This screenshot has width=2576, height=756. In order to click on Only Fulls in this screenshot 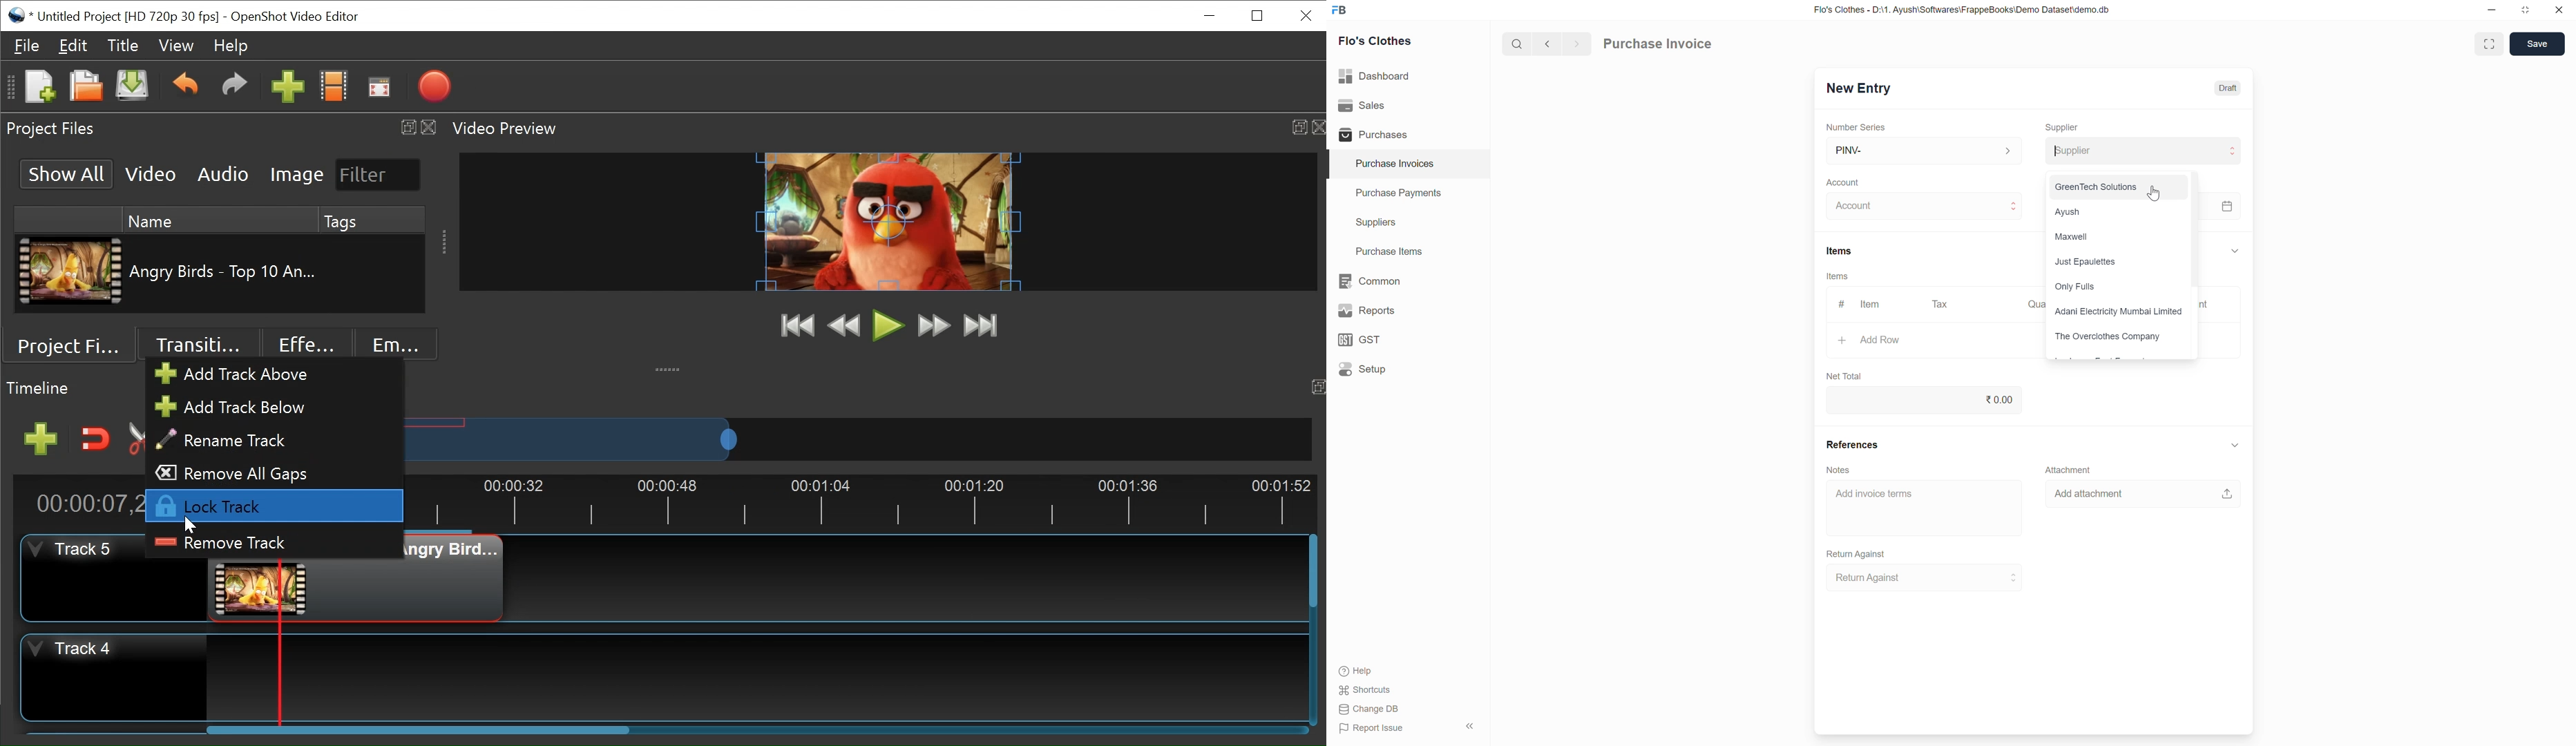, I will do `click(2119, 286)`.